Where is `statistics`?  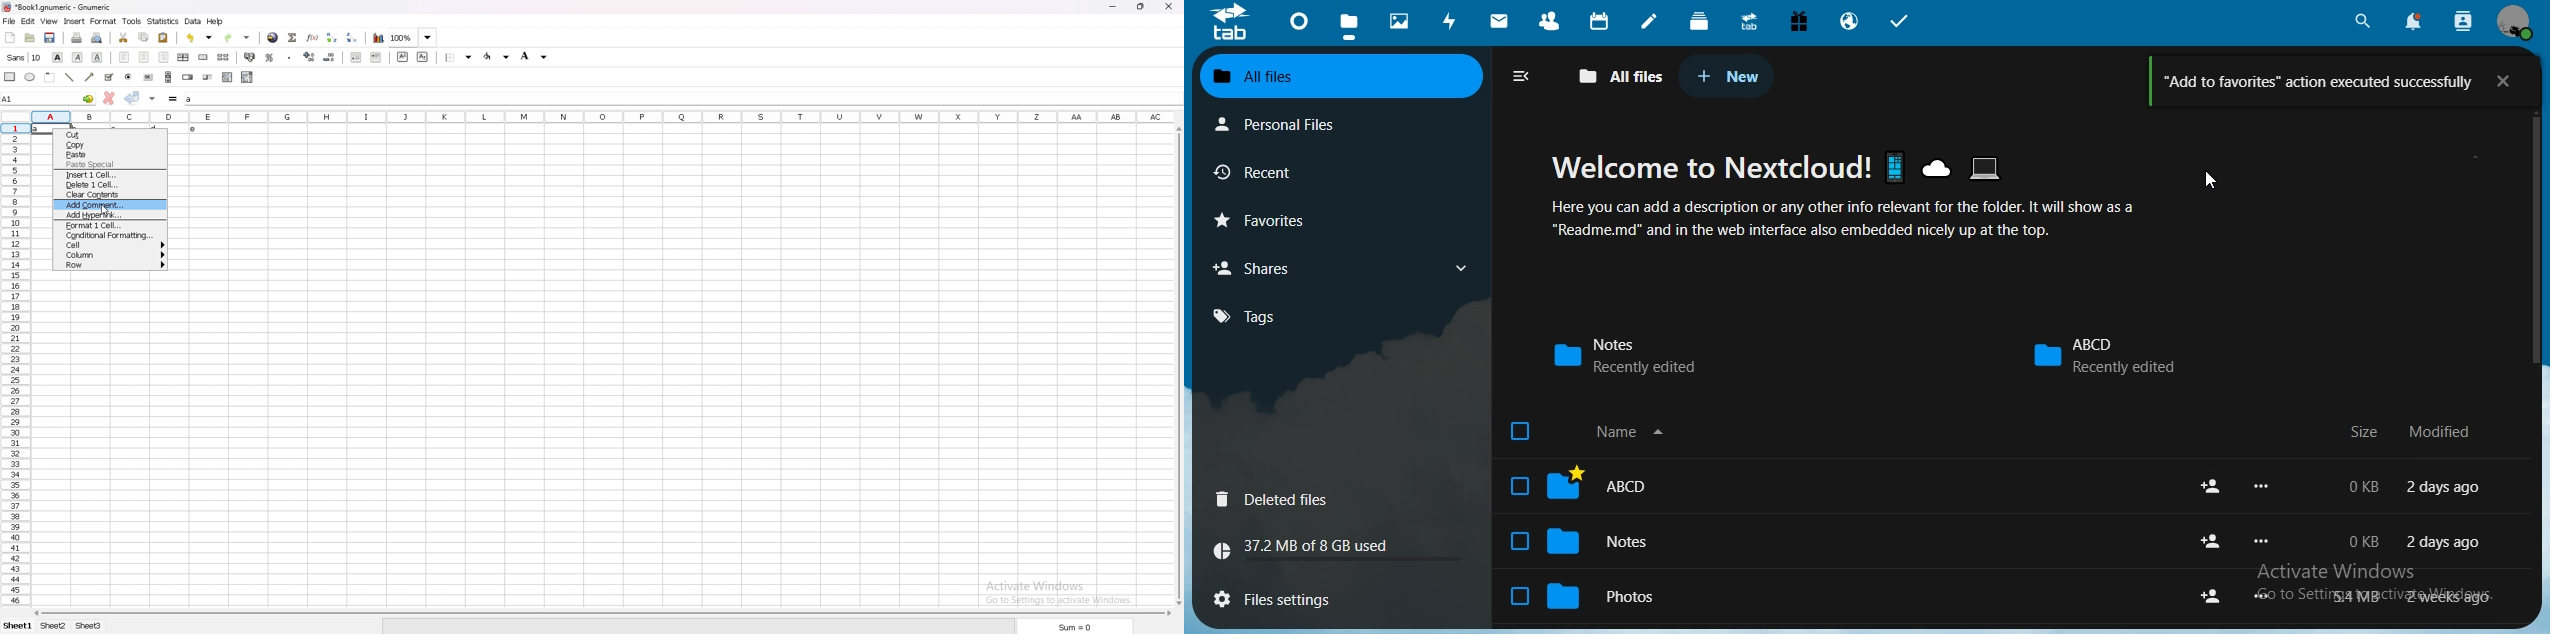
statistics is located at coordinates (163, 22).